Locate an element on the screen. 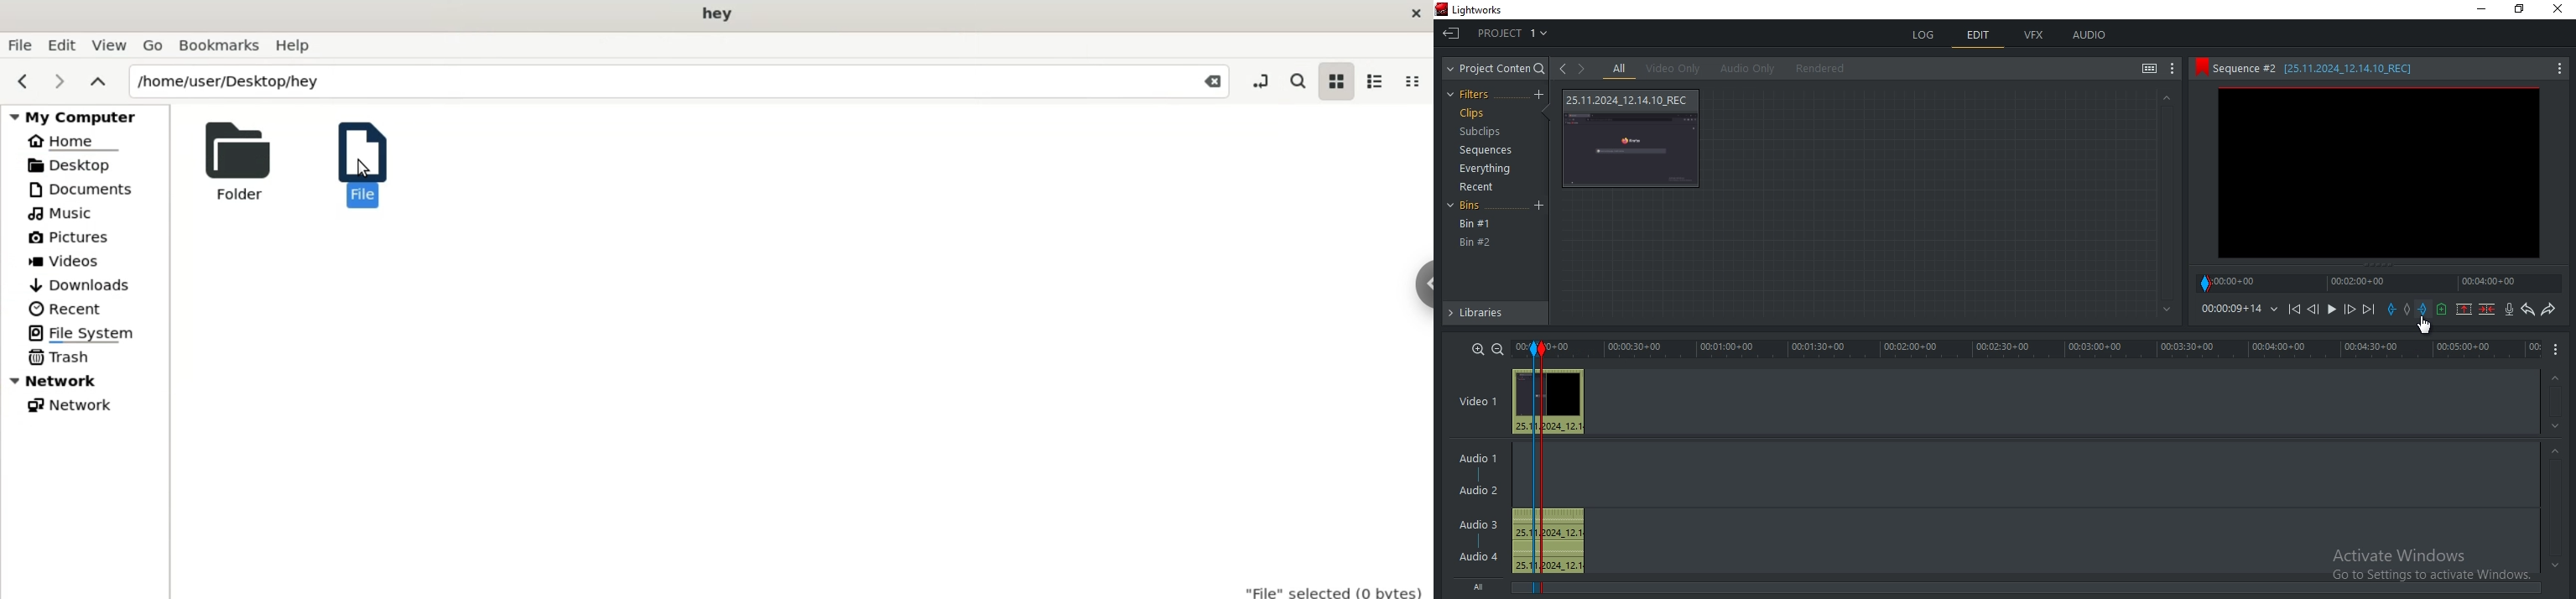  Add Bin is located at coordinates (1541, 206).